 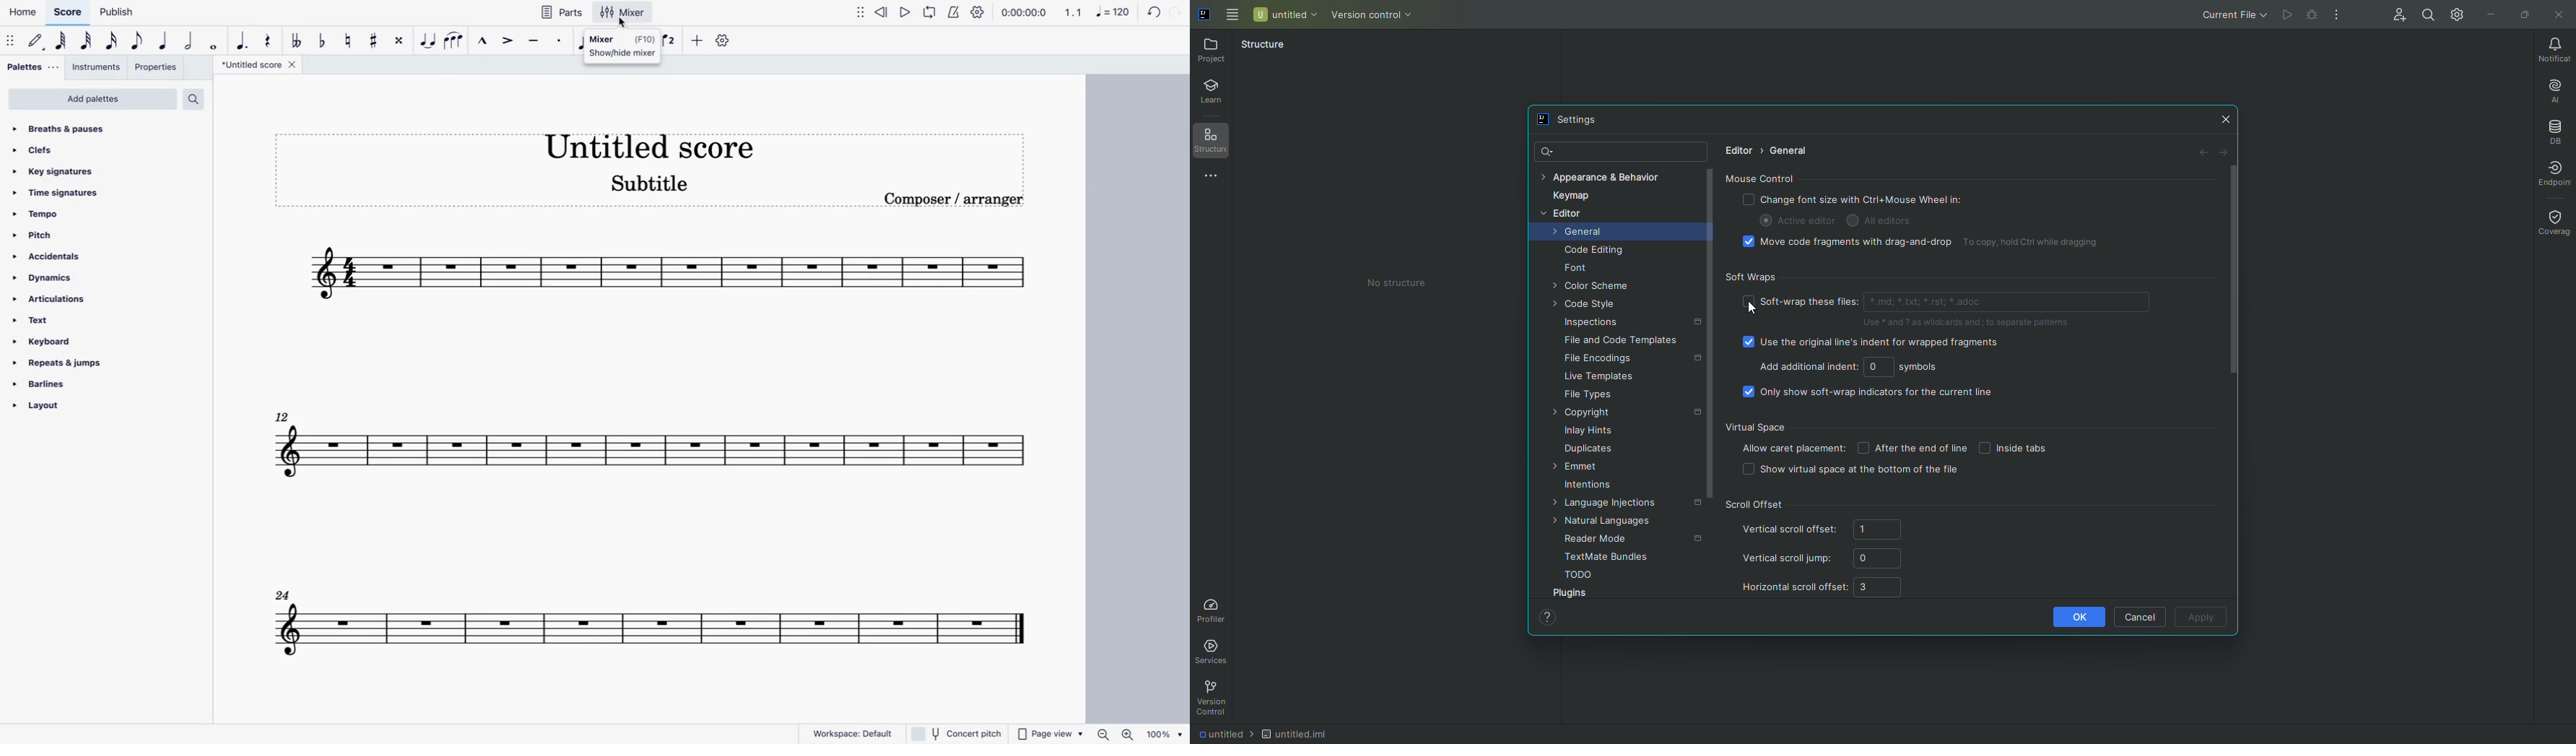 I want to click on Virtual Space, so click(x=1926, y=449).